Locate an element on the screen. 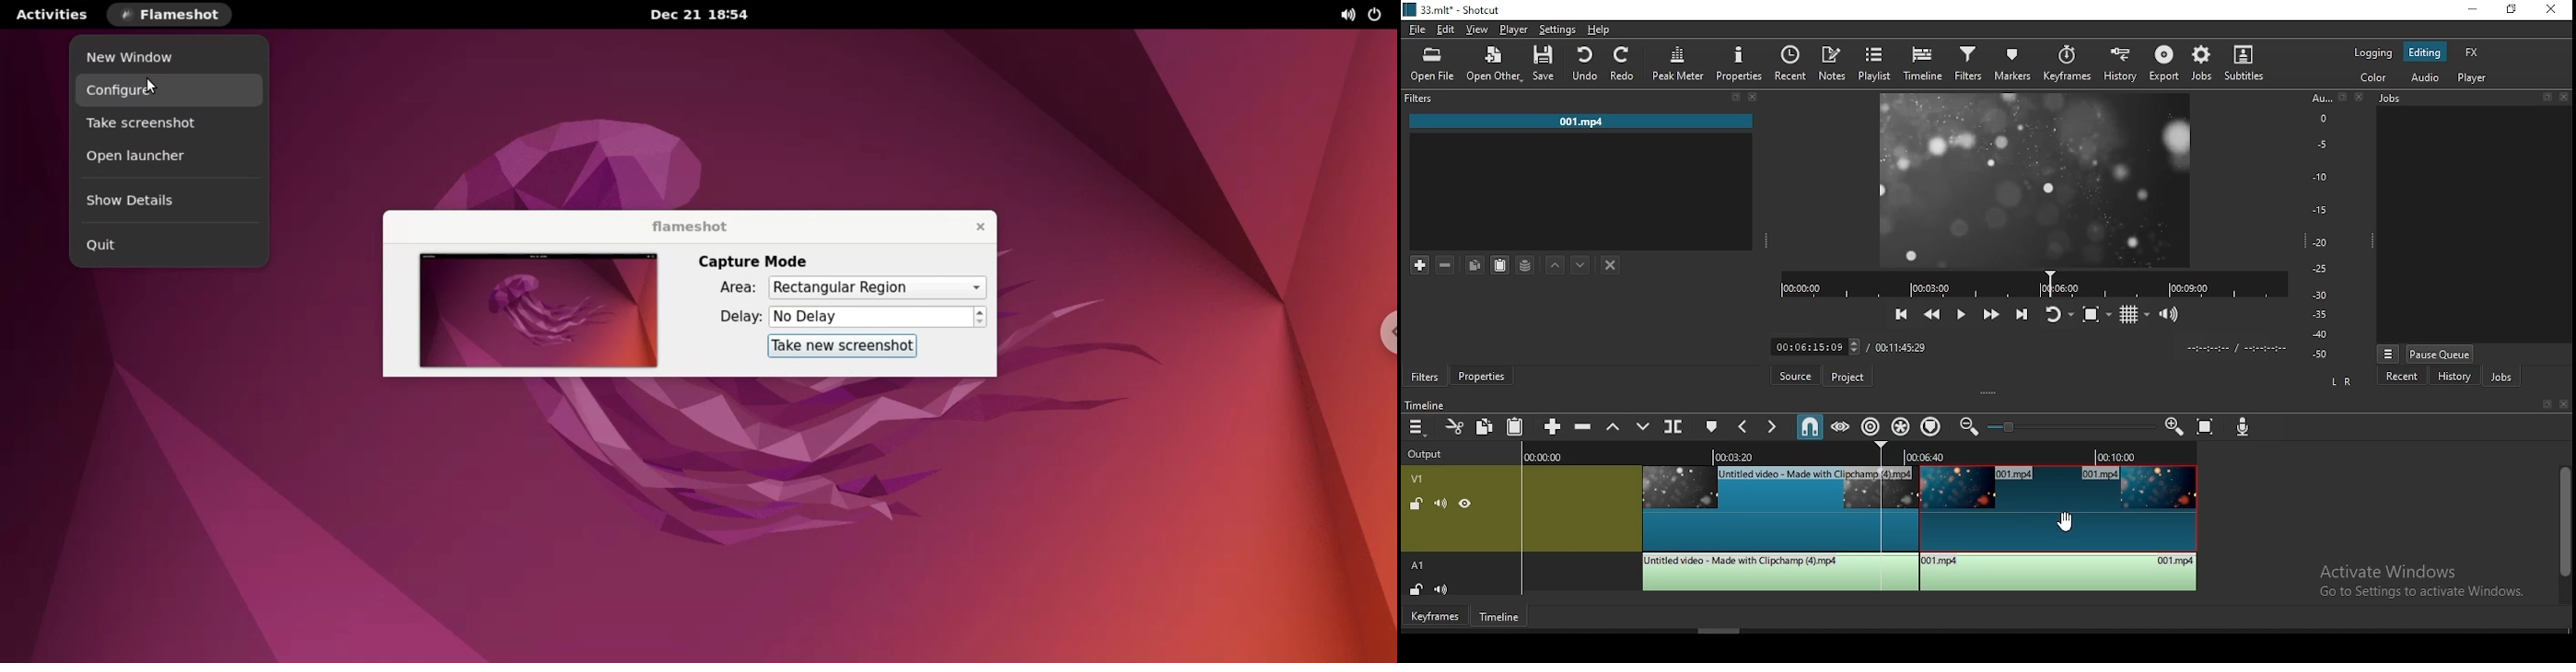  fx is located at coordinates (2472, 53).